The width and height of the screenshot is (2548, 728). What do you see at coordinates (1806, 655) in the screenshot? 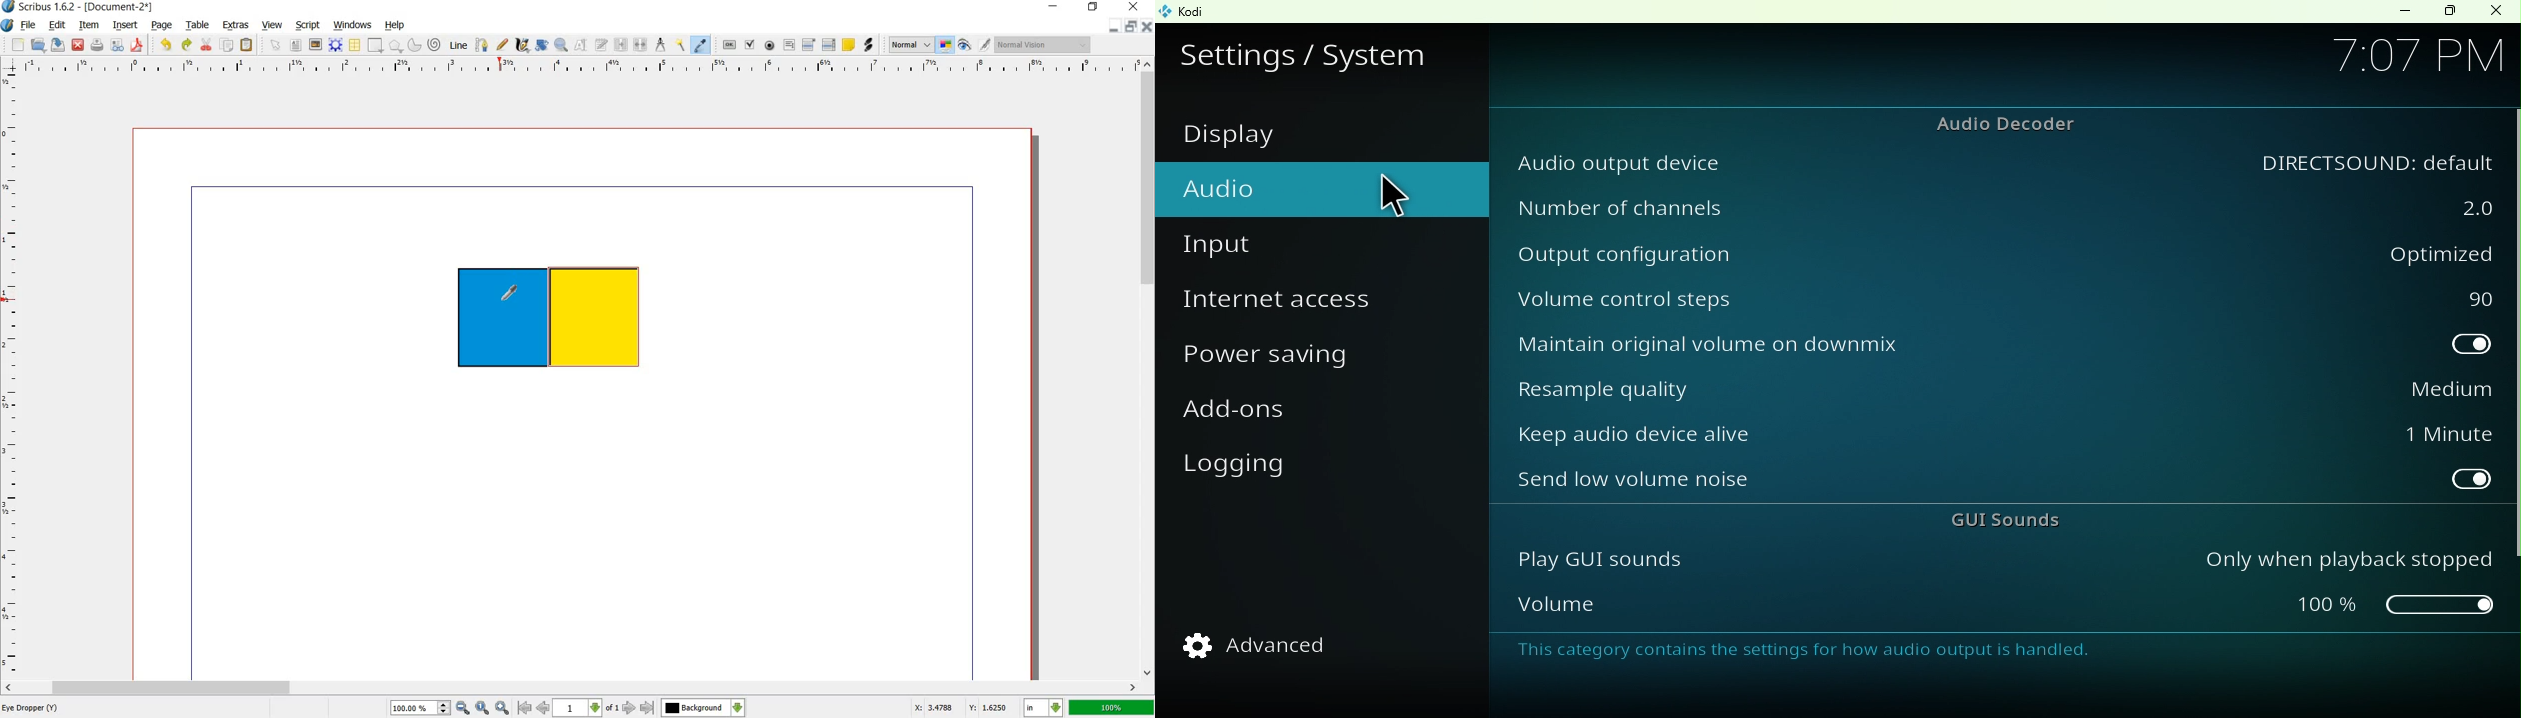
I see `This category contains the settings for how audio output is handled.` at bounding box center [1806, 655].